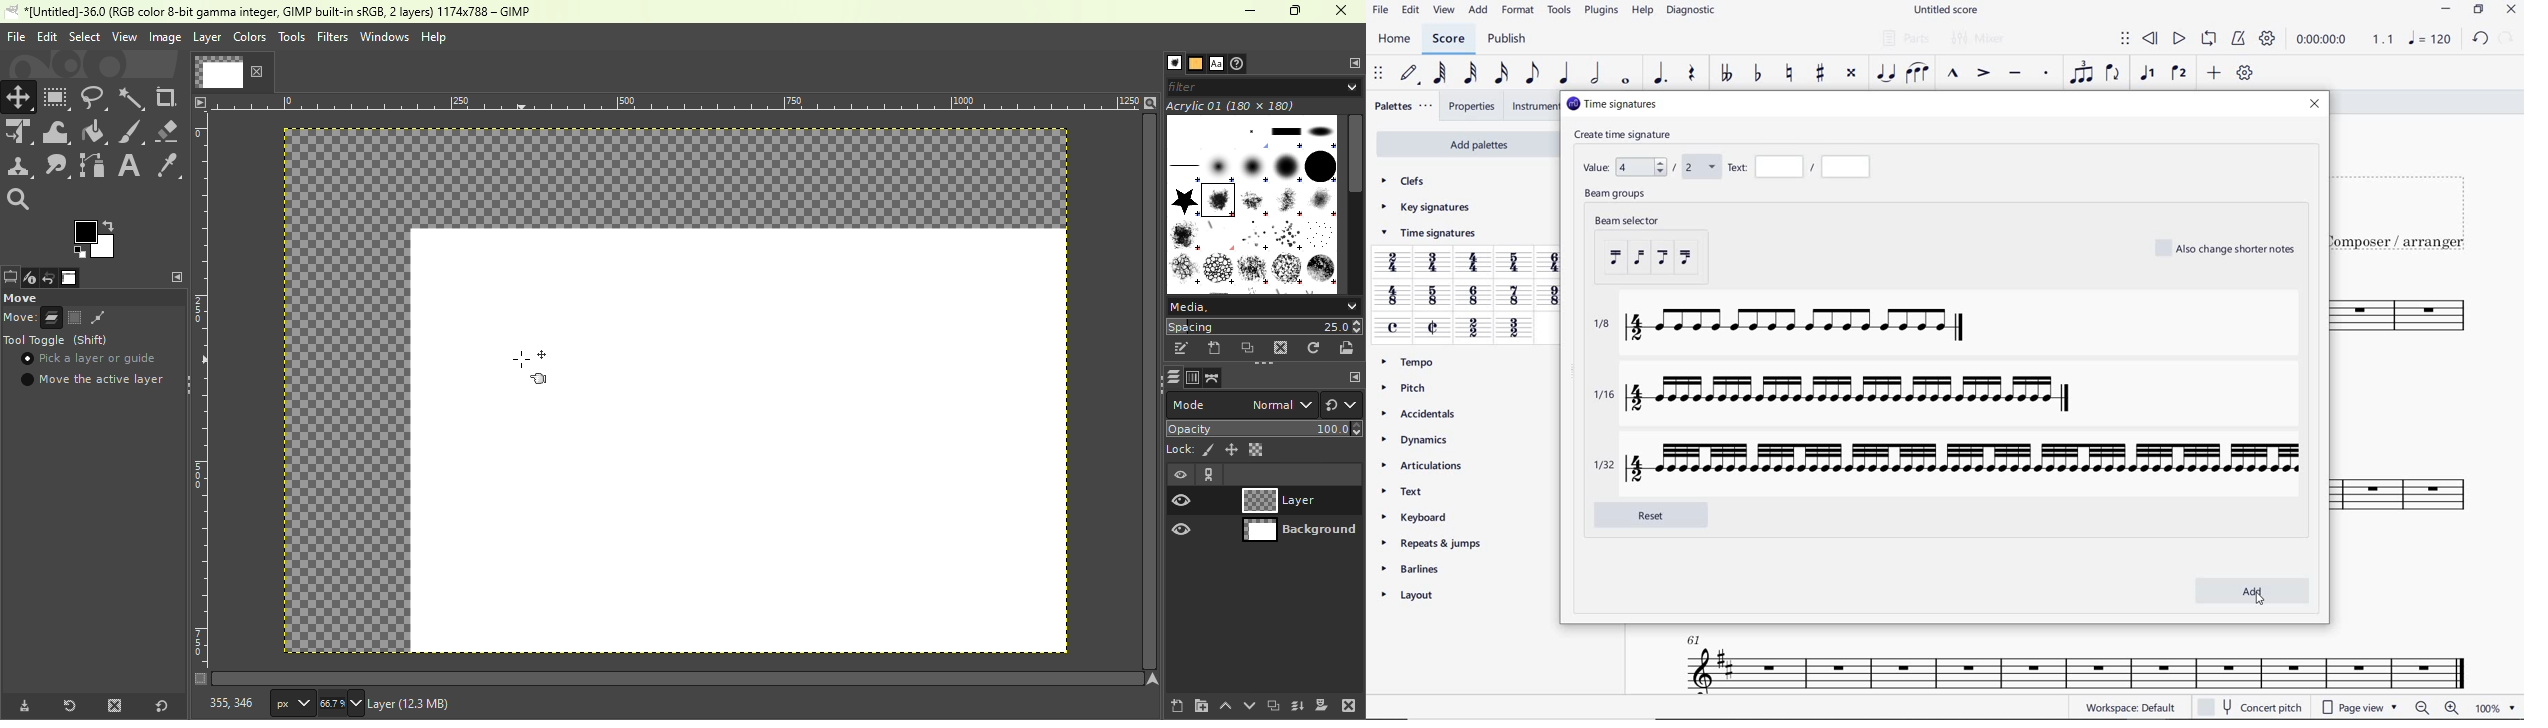 This screenshot has height=728, width=2548. Describe the element at coordinates (1215, 349) in the screenshot. I see `Create a new brush` at that location.